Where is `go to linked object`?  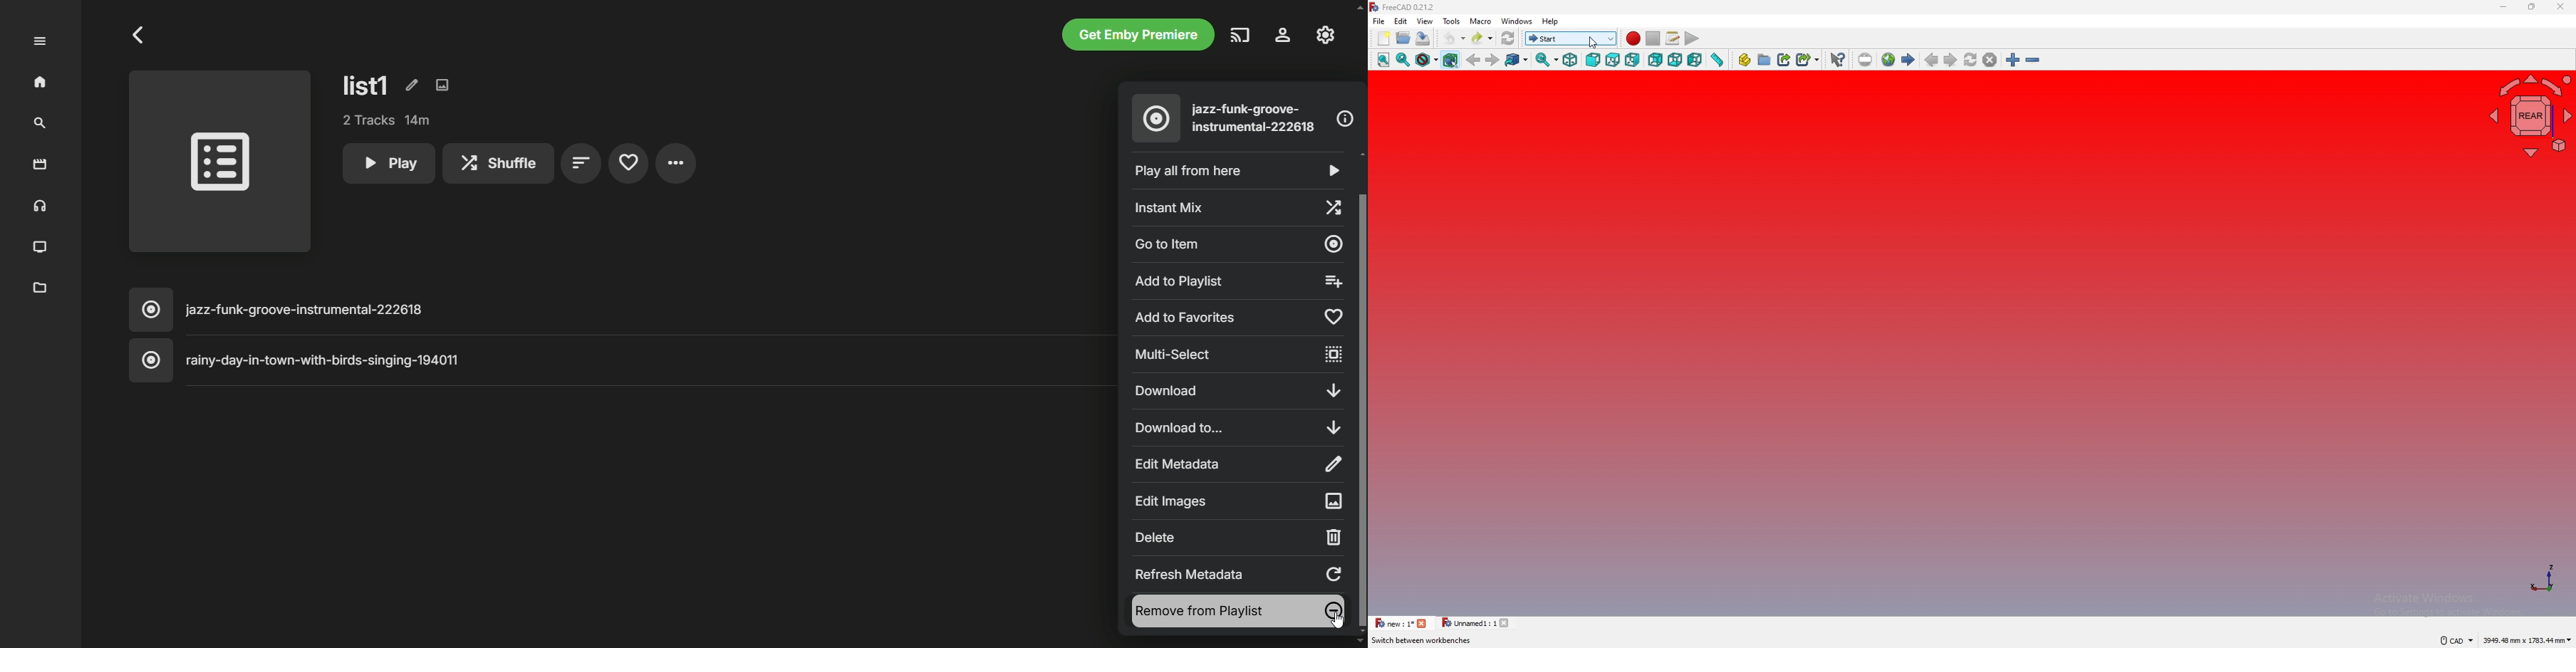 go to linked object is located at coordinates (1517, 59).